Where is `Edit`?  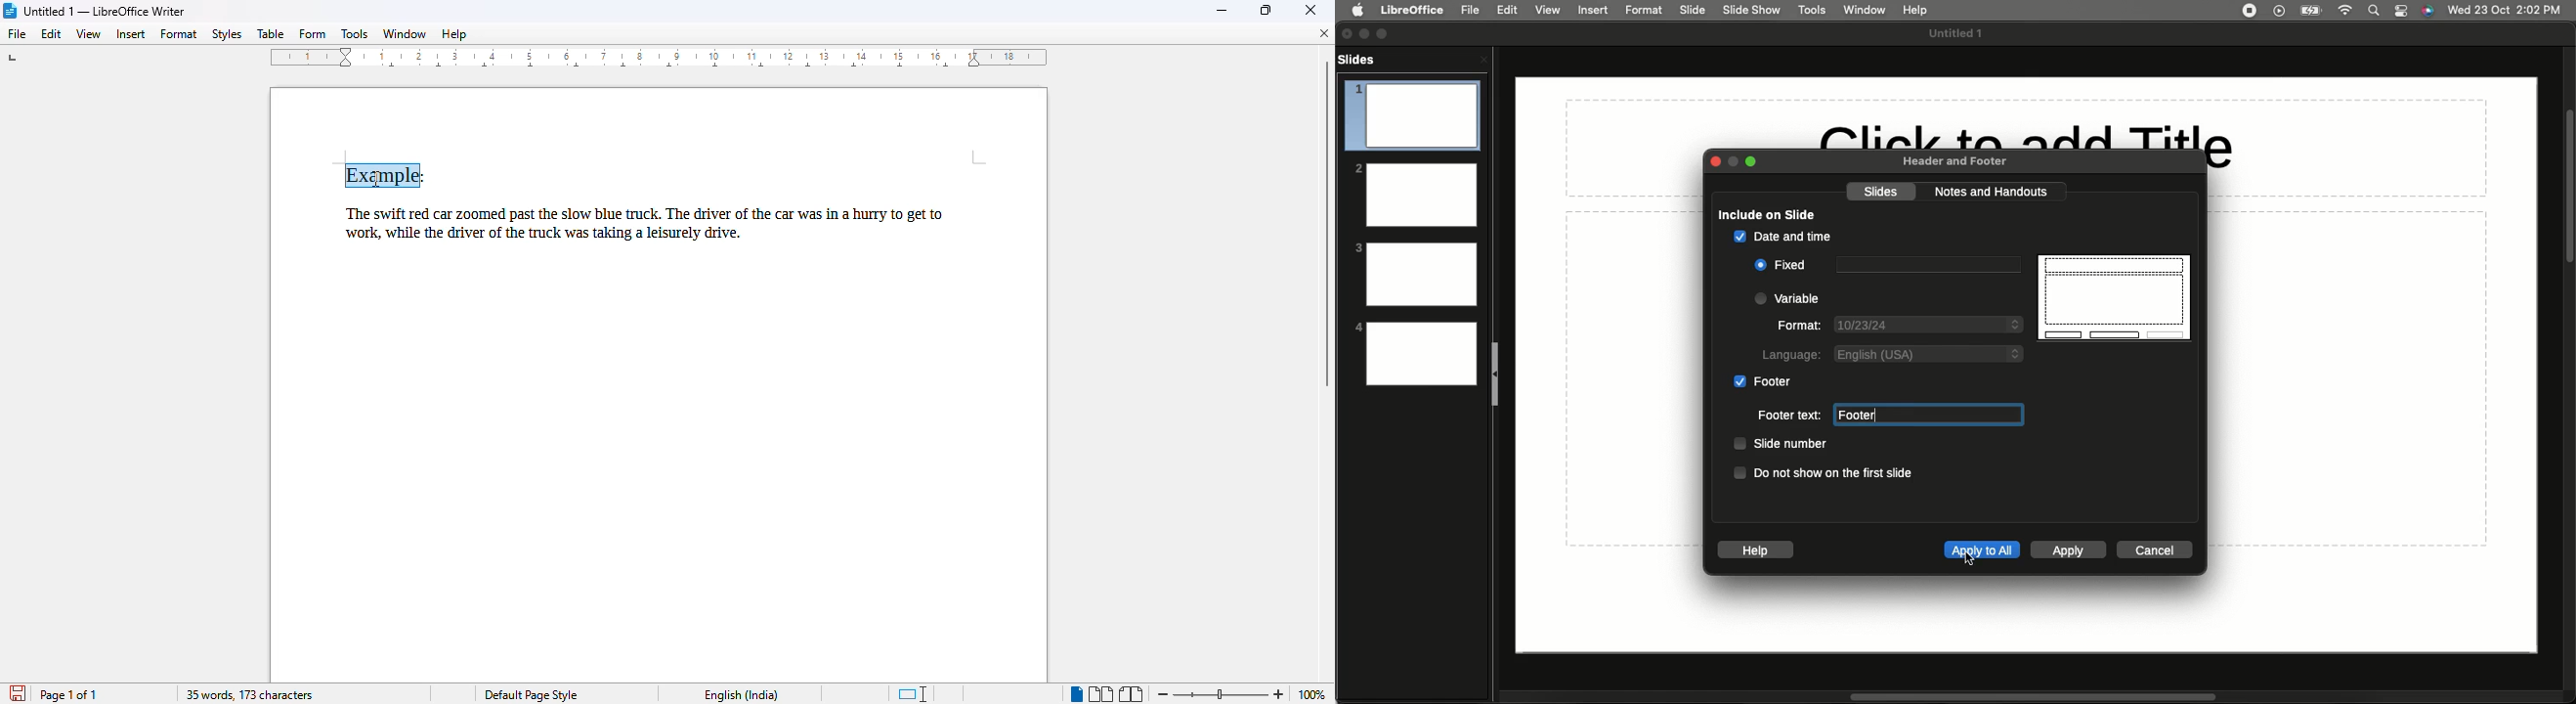 Edit is located at coordinates (1506, 10).